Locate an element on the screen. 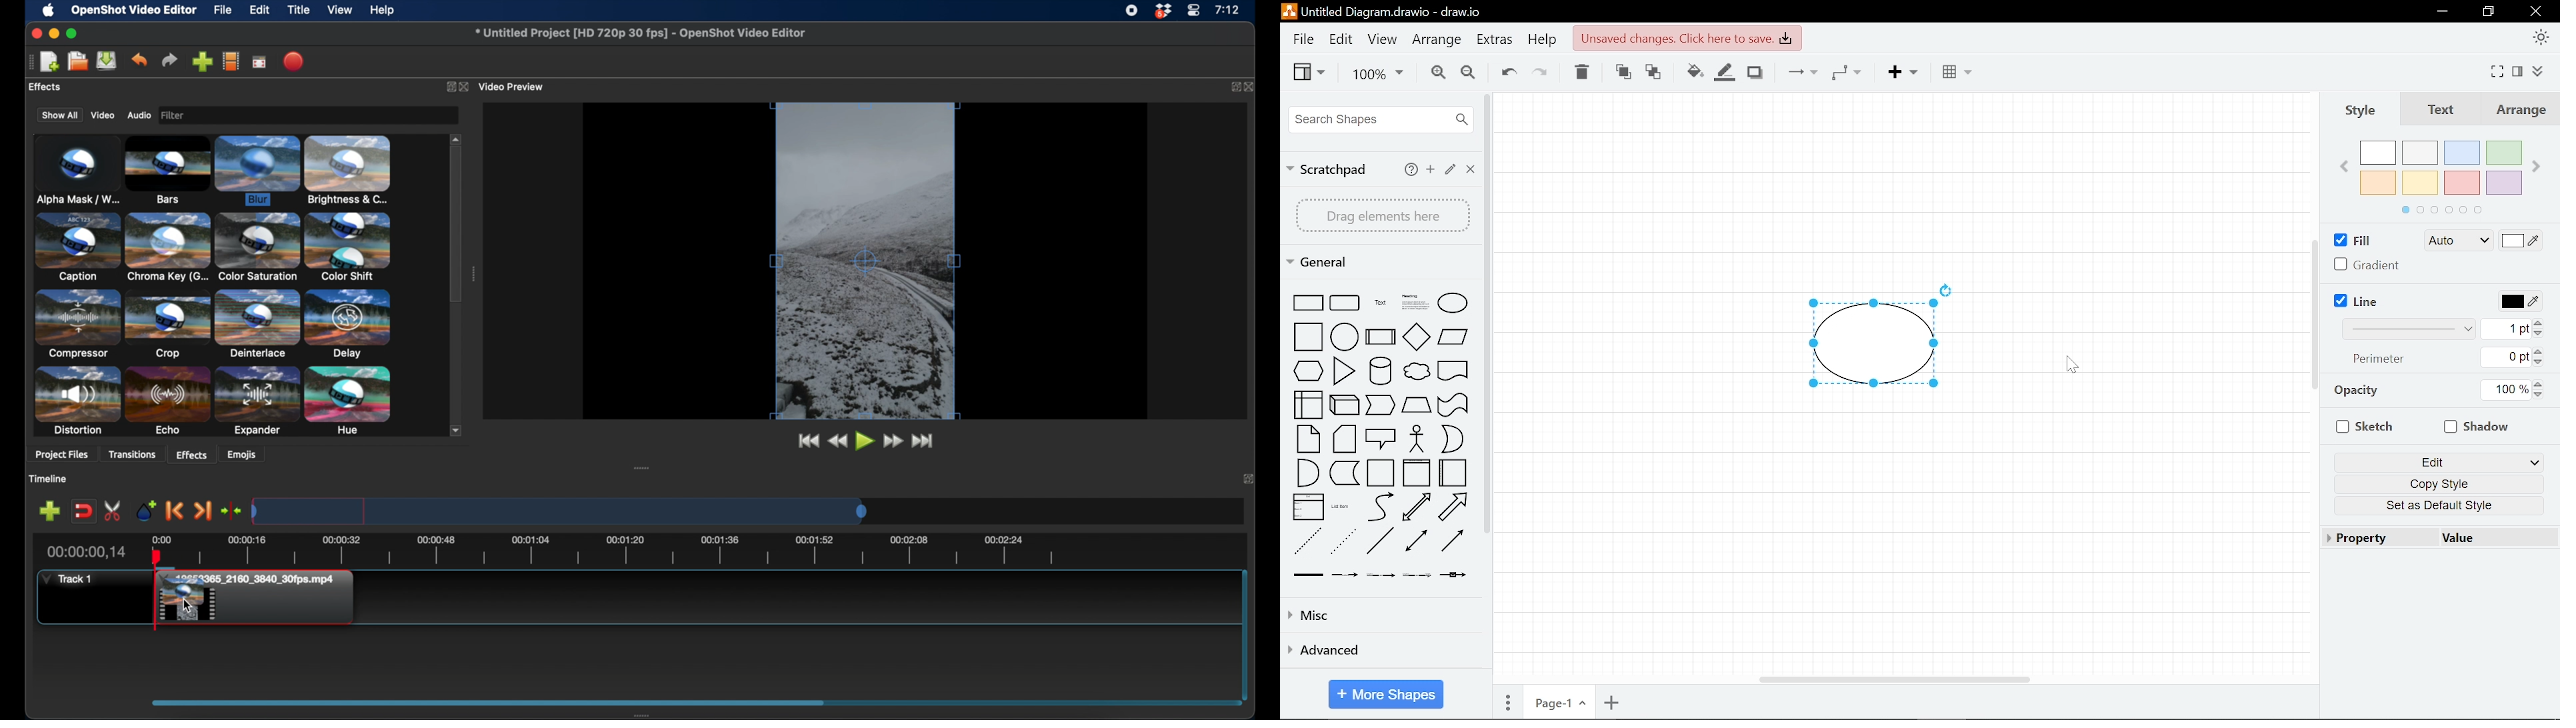  Edit is located at coordinates (1342, 39).